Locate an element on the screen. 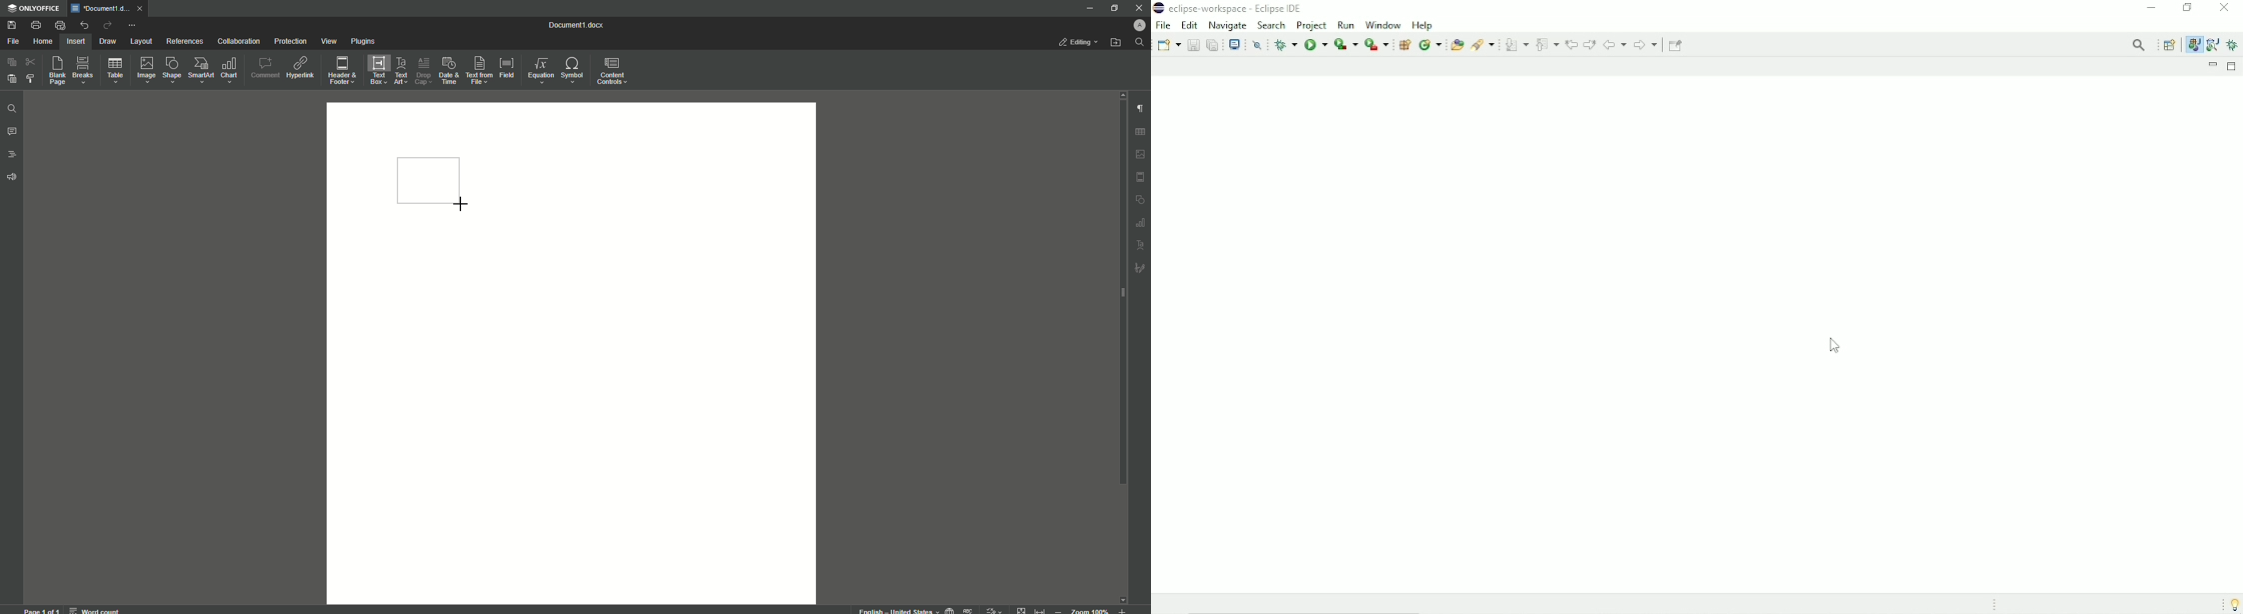 The height and width of the screenshot is (616, 2268). Comment is located at coordinates (265, 68).